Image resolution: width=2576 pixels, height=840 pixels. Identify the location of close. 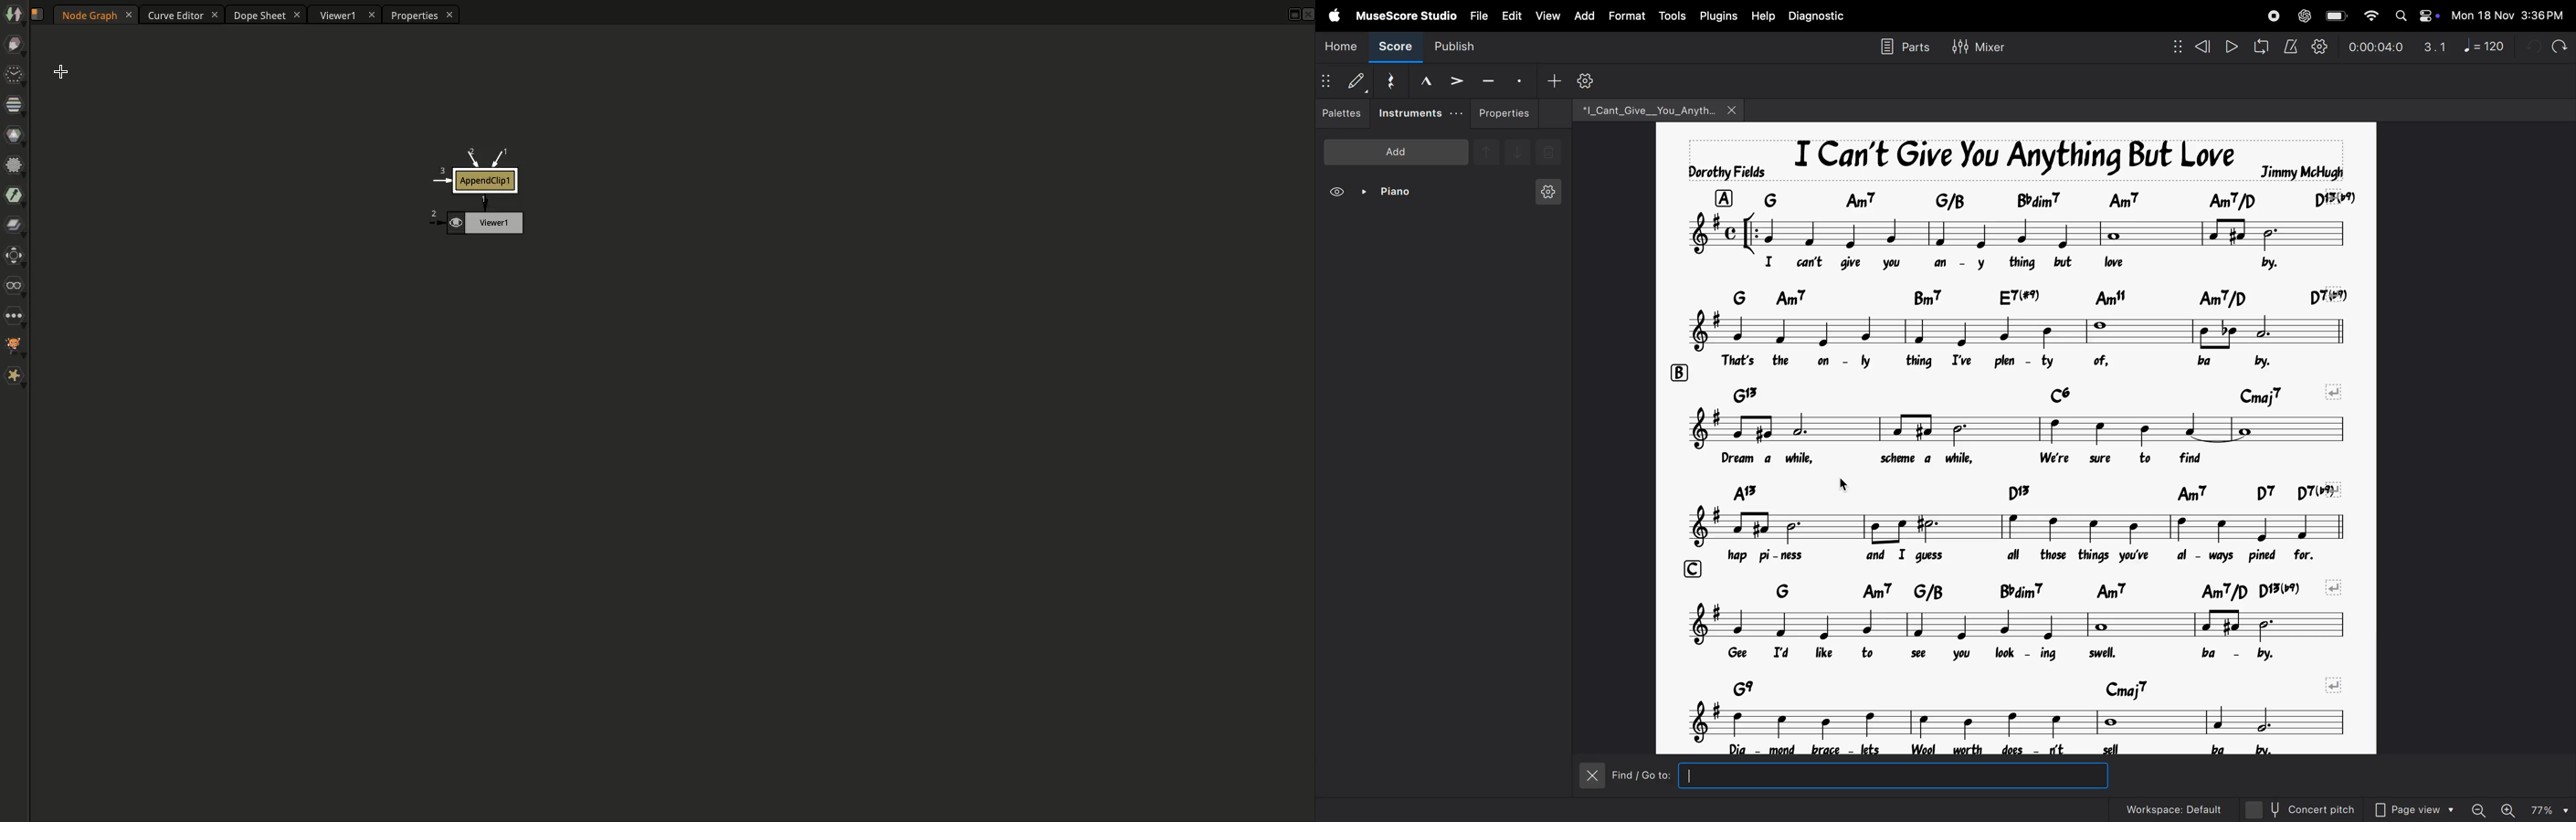
(1594, 776).